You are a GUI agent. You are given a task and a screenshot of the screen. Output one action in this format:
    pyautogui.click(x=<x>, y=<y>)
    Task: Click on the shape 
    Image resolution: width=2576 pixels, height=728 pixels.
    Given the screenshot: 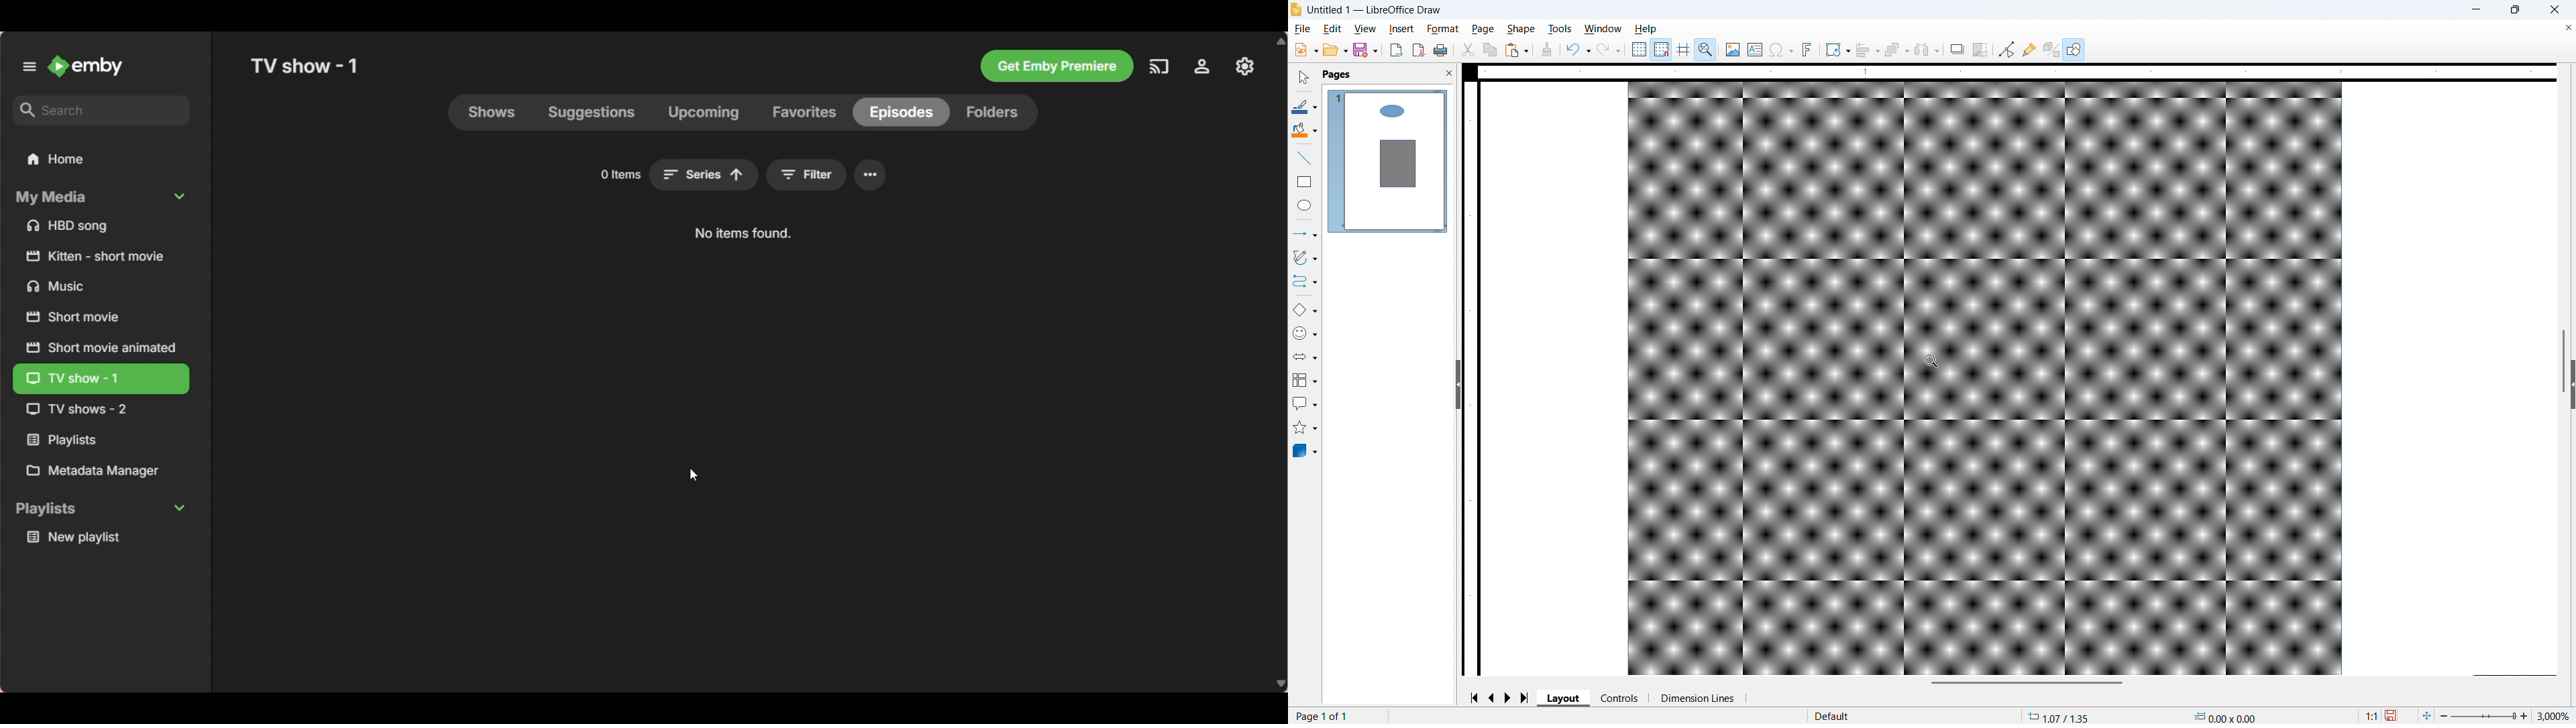 What is the action you would take?
    pyautogui.click(x=1521, y=29)
    